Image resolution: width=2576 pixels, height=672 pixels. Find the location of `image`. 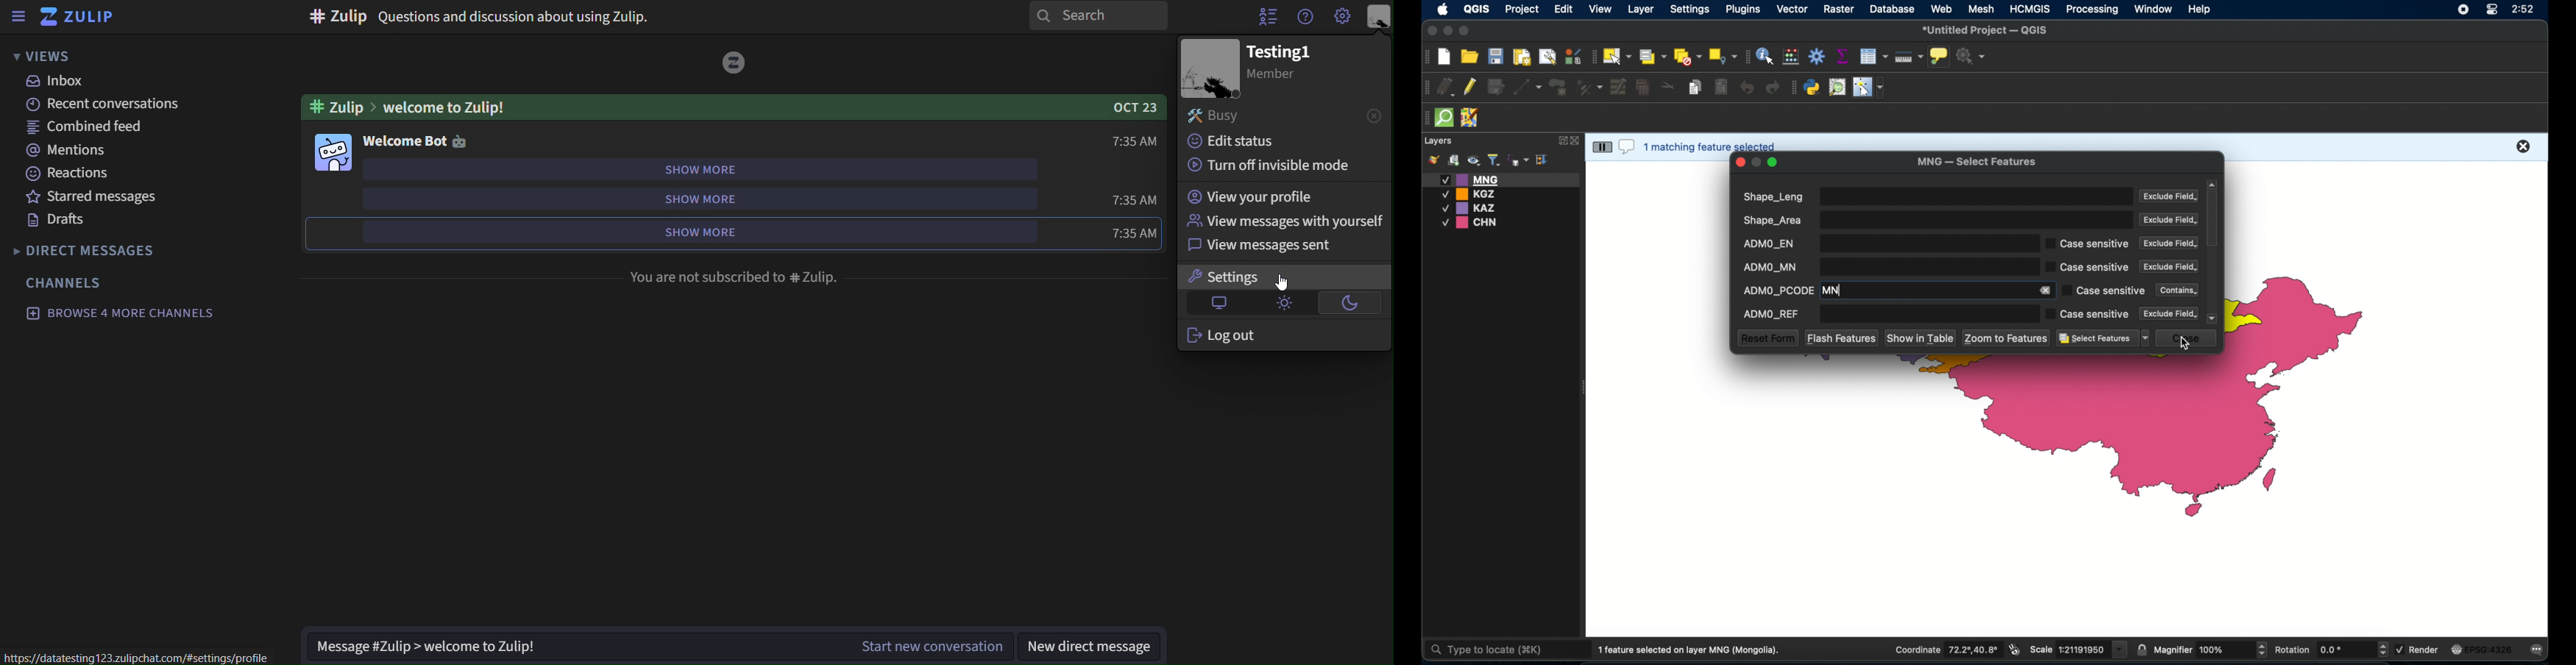

image is located at coordinates (1210, 68).